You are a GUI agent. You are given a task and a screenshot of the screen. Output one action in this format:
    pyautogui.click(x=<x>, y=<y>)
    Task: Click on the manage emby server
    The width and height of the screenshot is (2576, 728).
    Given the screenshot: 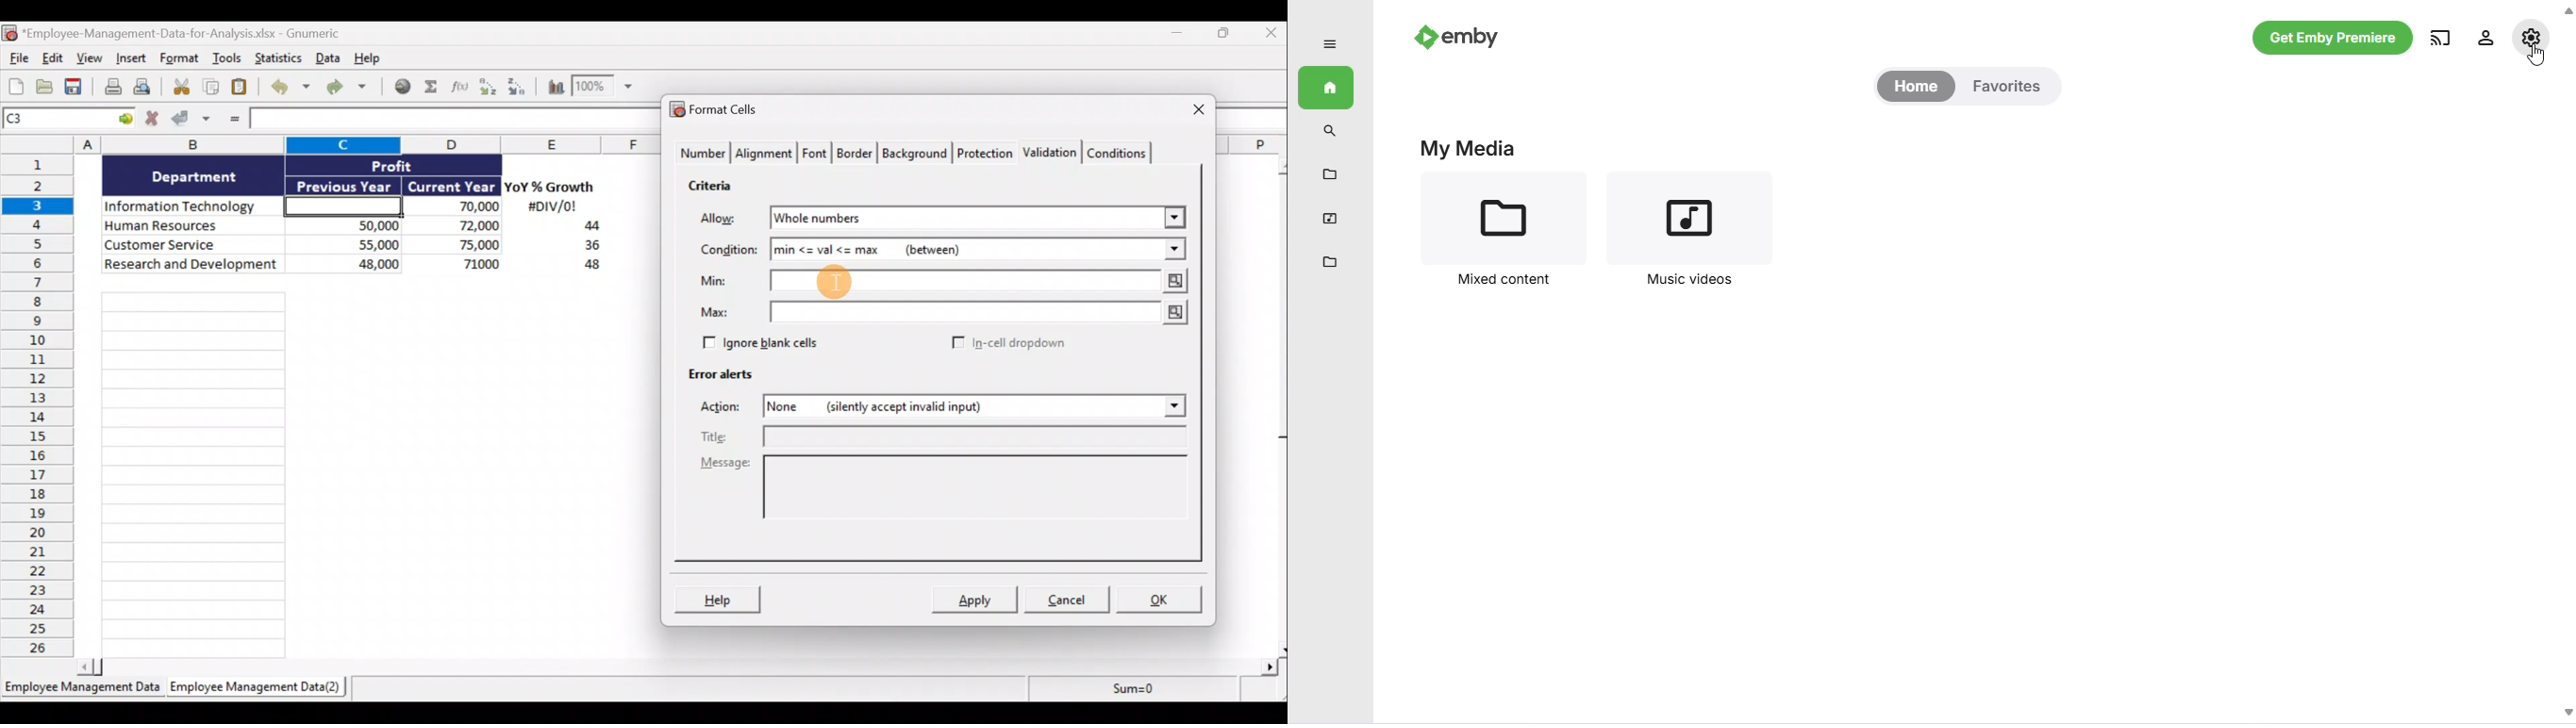 What is the action you would take?
    pyautogui.click(x=2485, y=37)
    